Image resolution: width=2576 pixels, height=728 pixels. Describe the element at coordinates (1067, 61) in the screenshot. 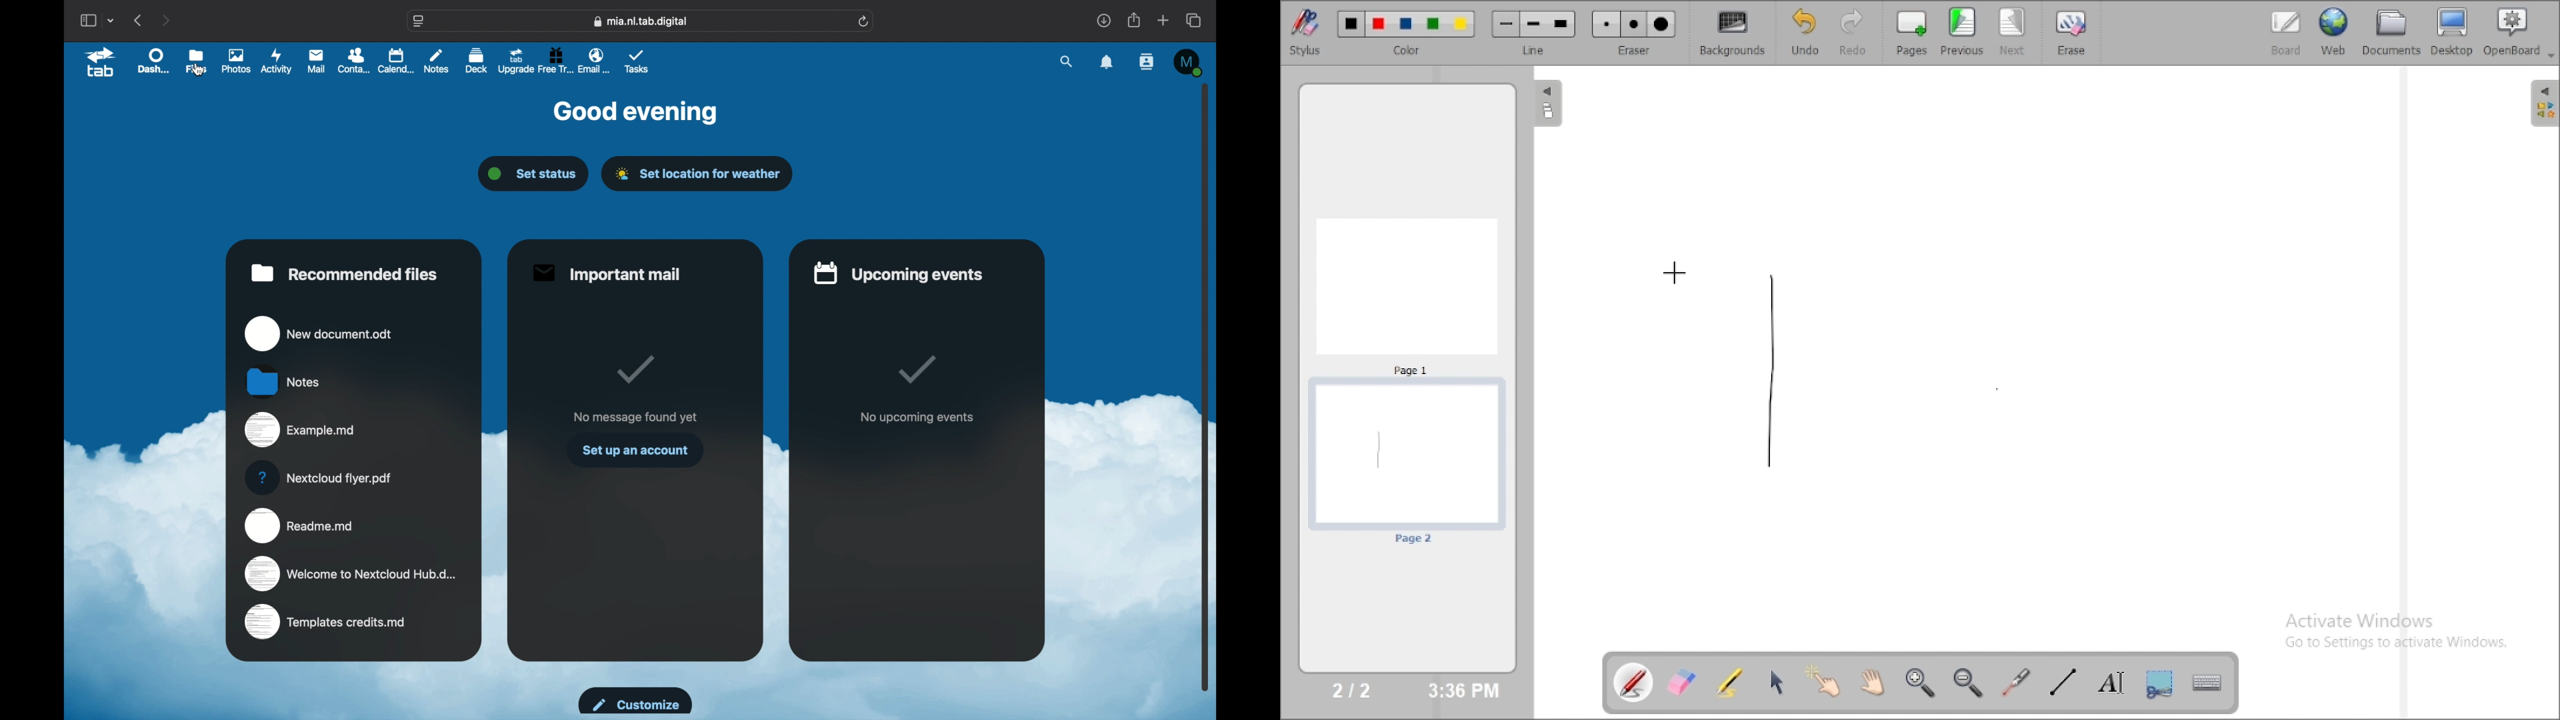

I see `search` at that location.